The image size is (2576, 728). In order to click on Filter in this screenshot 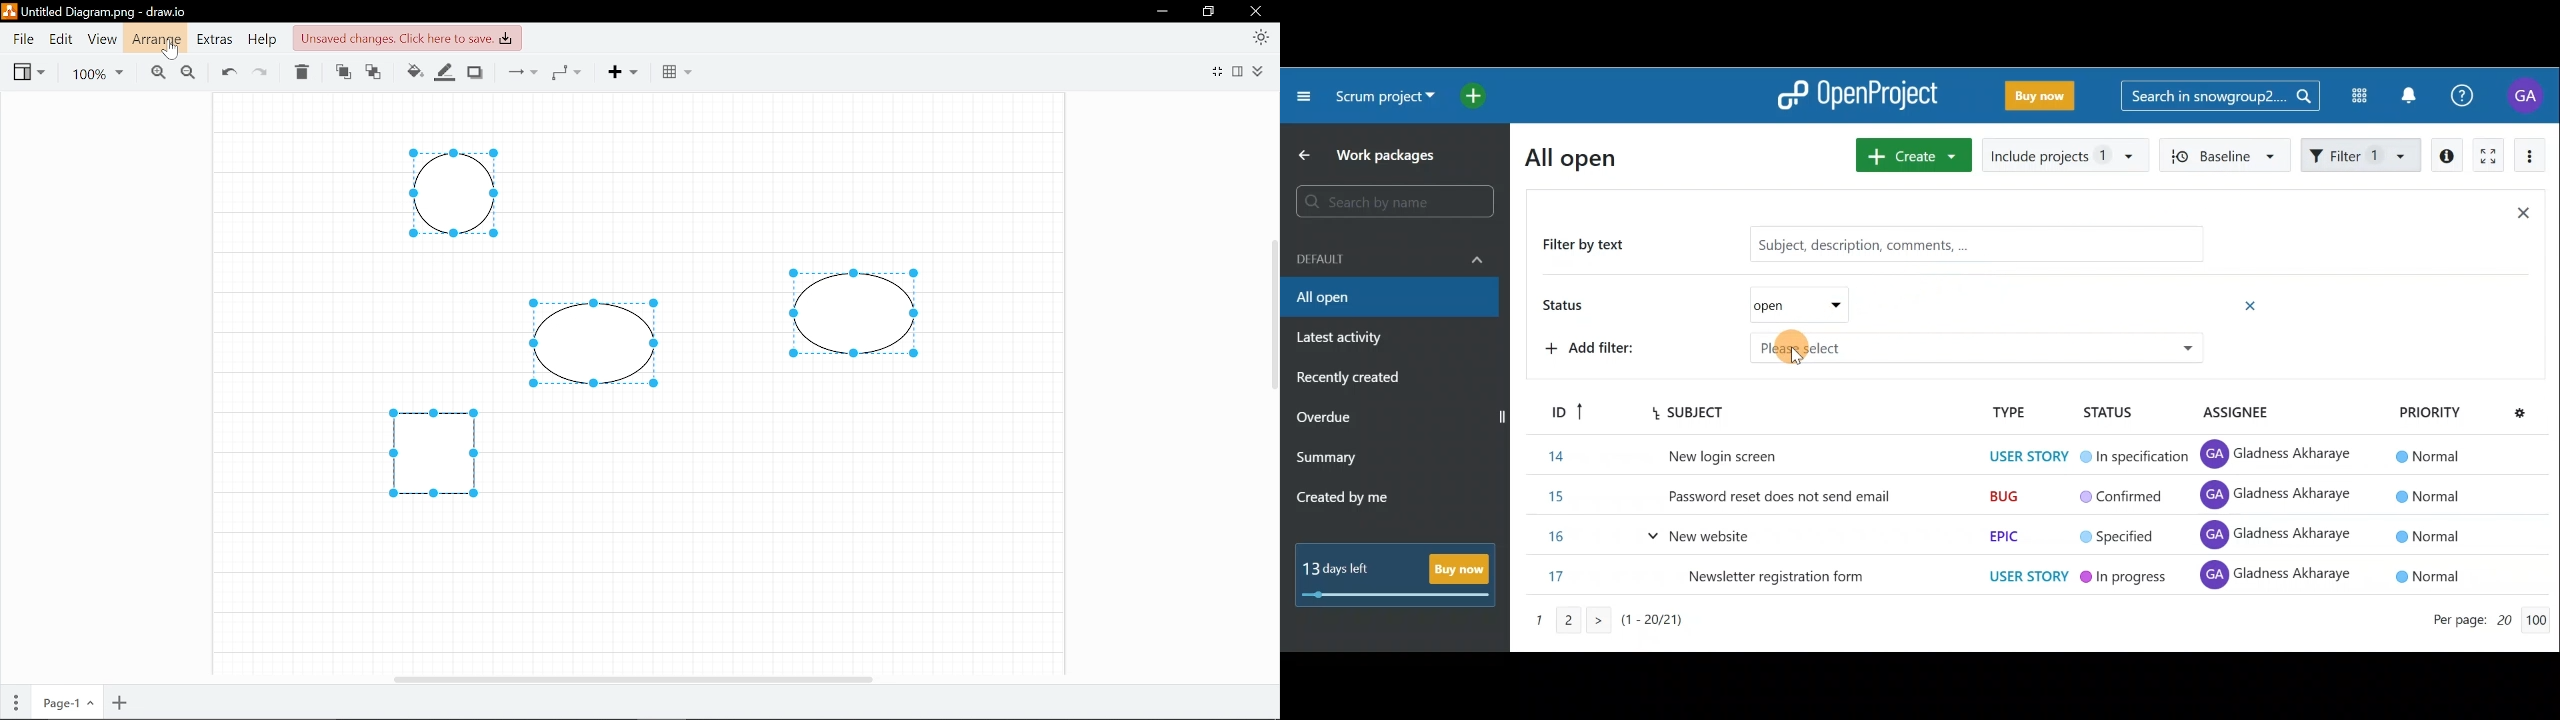, I will do `click(2362, 153)`.